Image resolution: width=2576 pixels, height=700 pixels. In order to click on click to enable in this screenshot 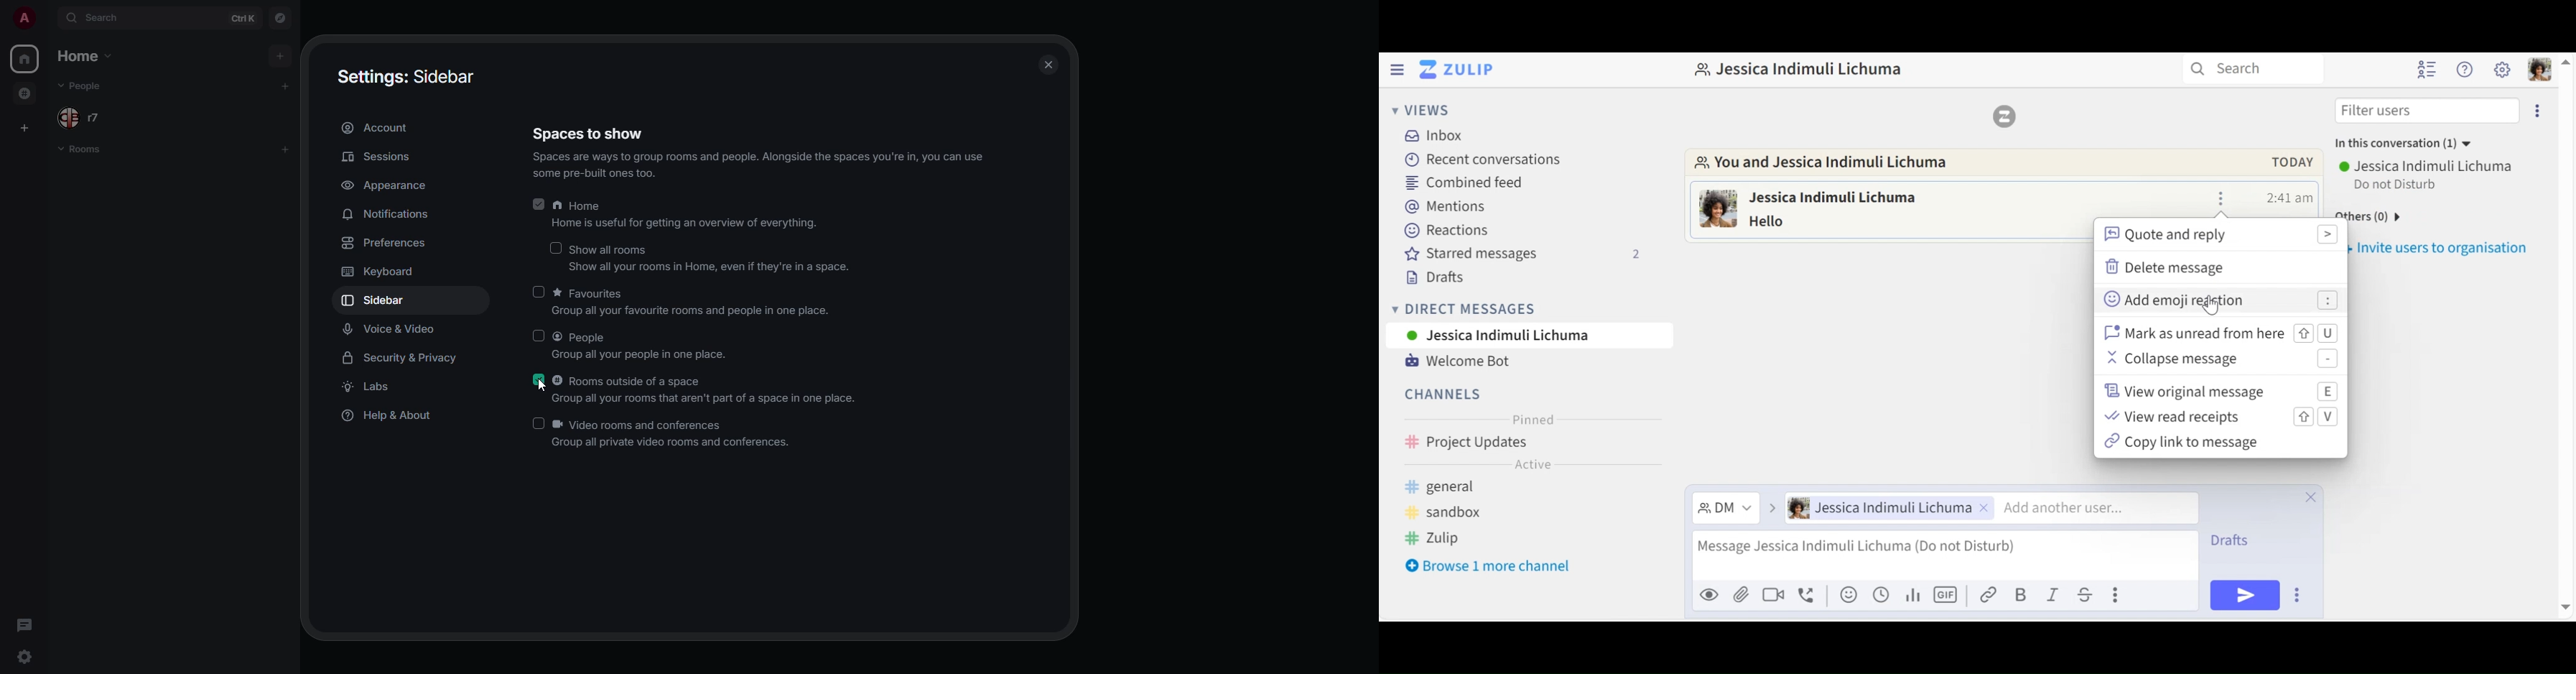, I will do `click(536, 424)`.